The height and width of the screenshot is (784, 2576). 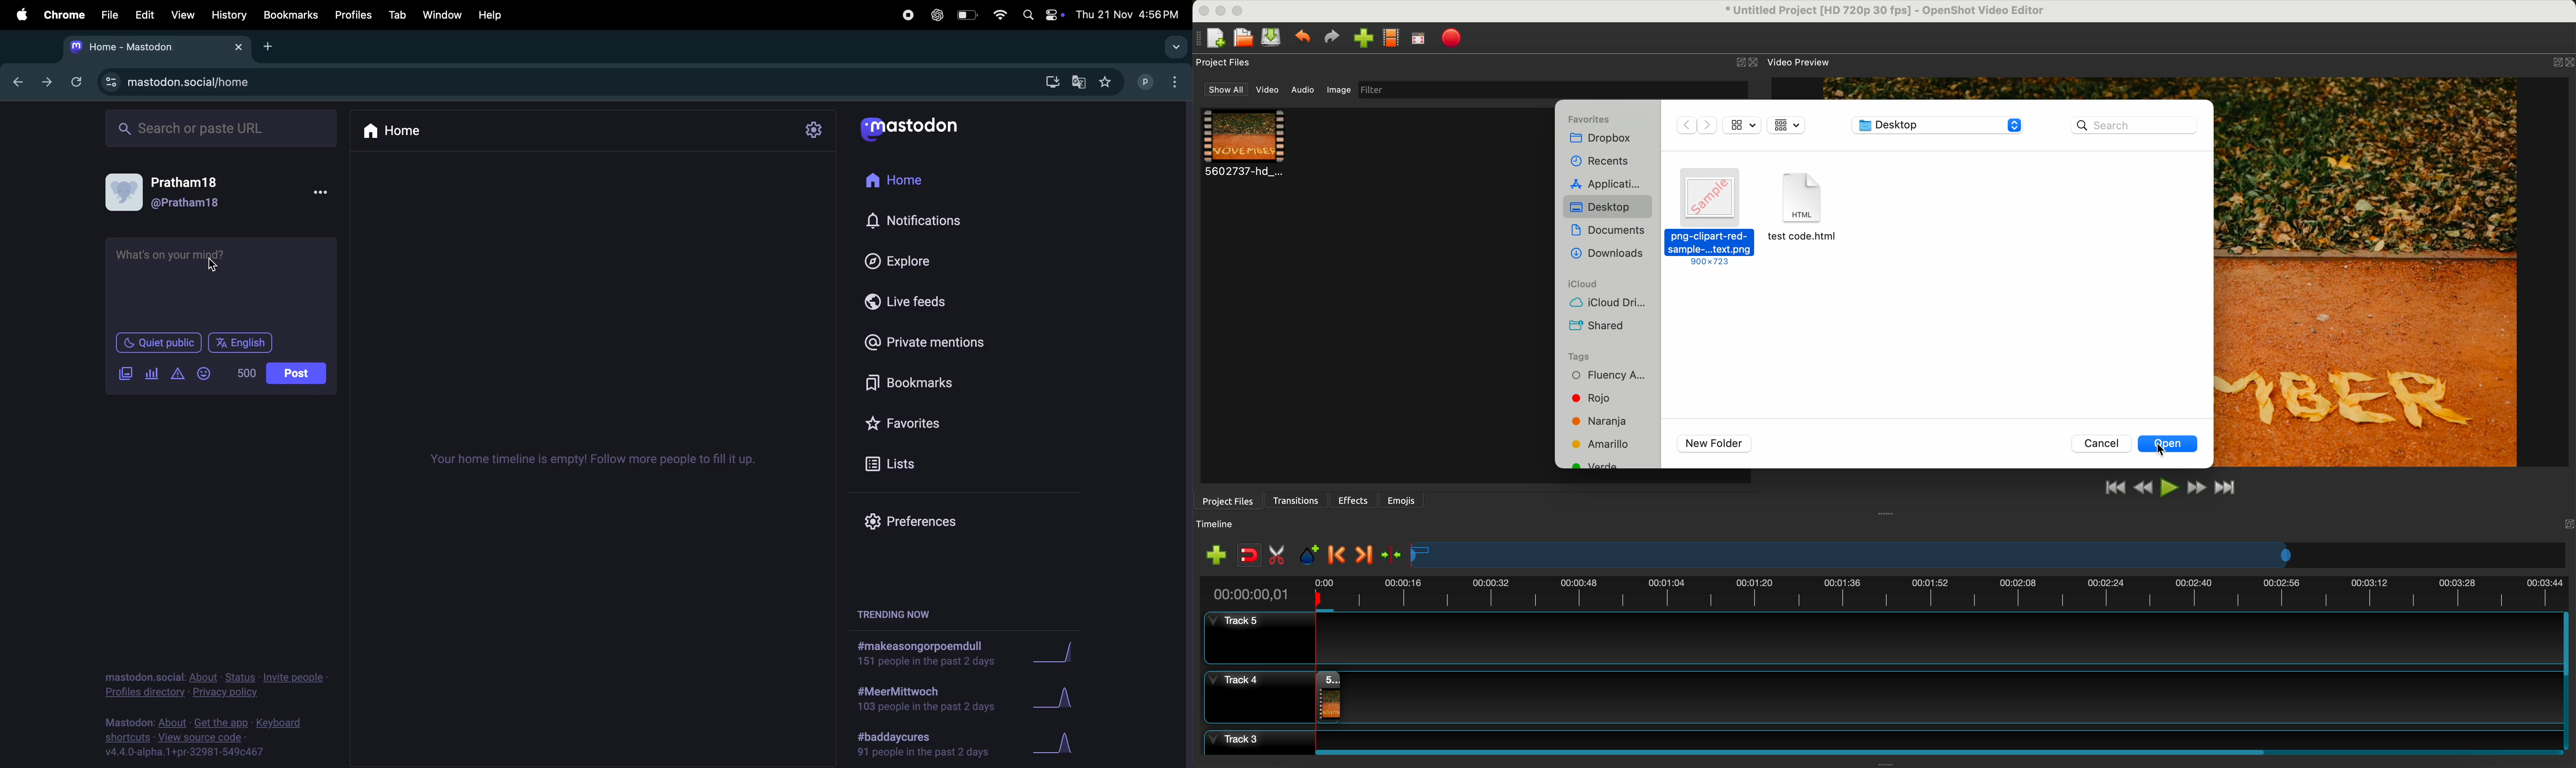 I want to click on rewind, so click(x=2142, y=489).